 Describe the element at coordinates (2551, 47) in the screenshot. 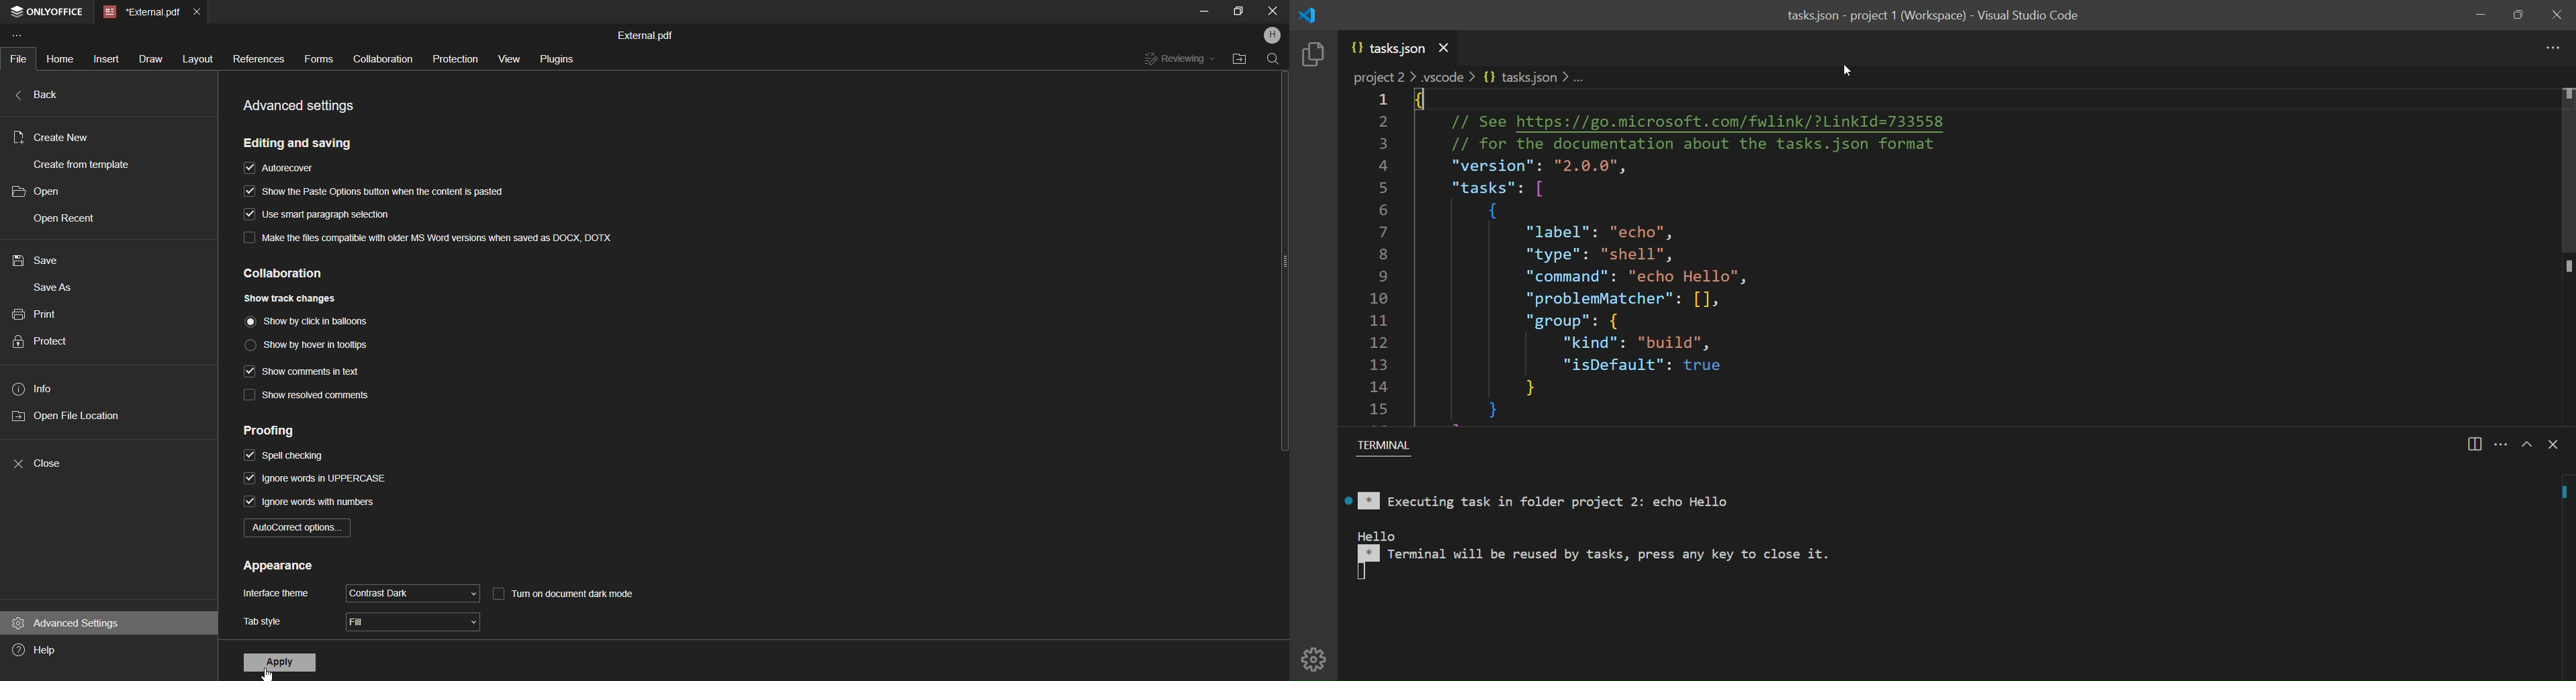

I see `more actions` at that location.